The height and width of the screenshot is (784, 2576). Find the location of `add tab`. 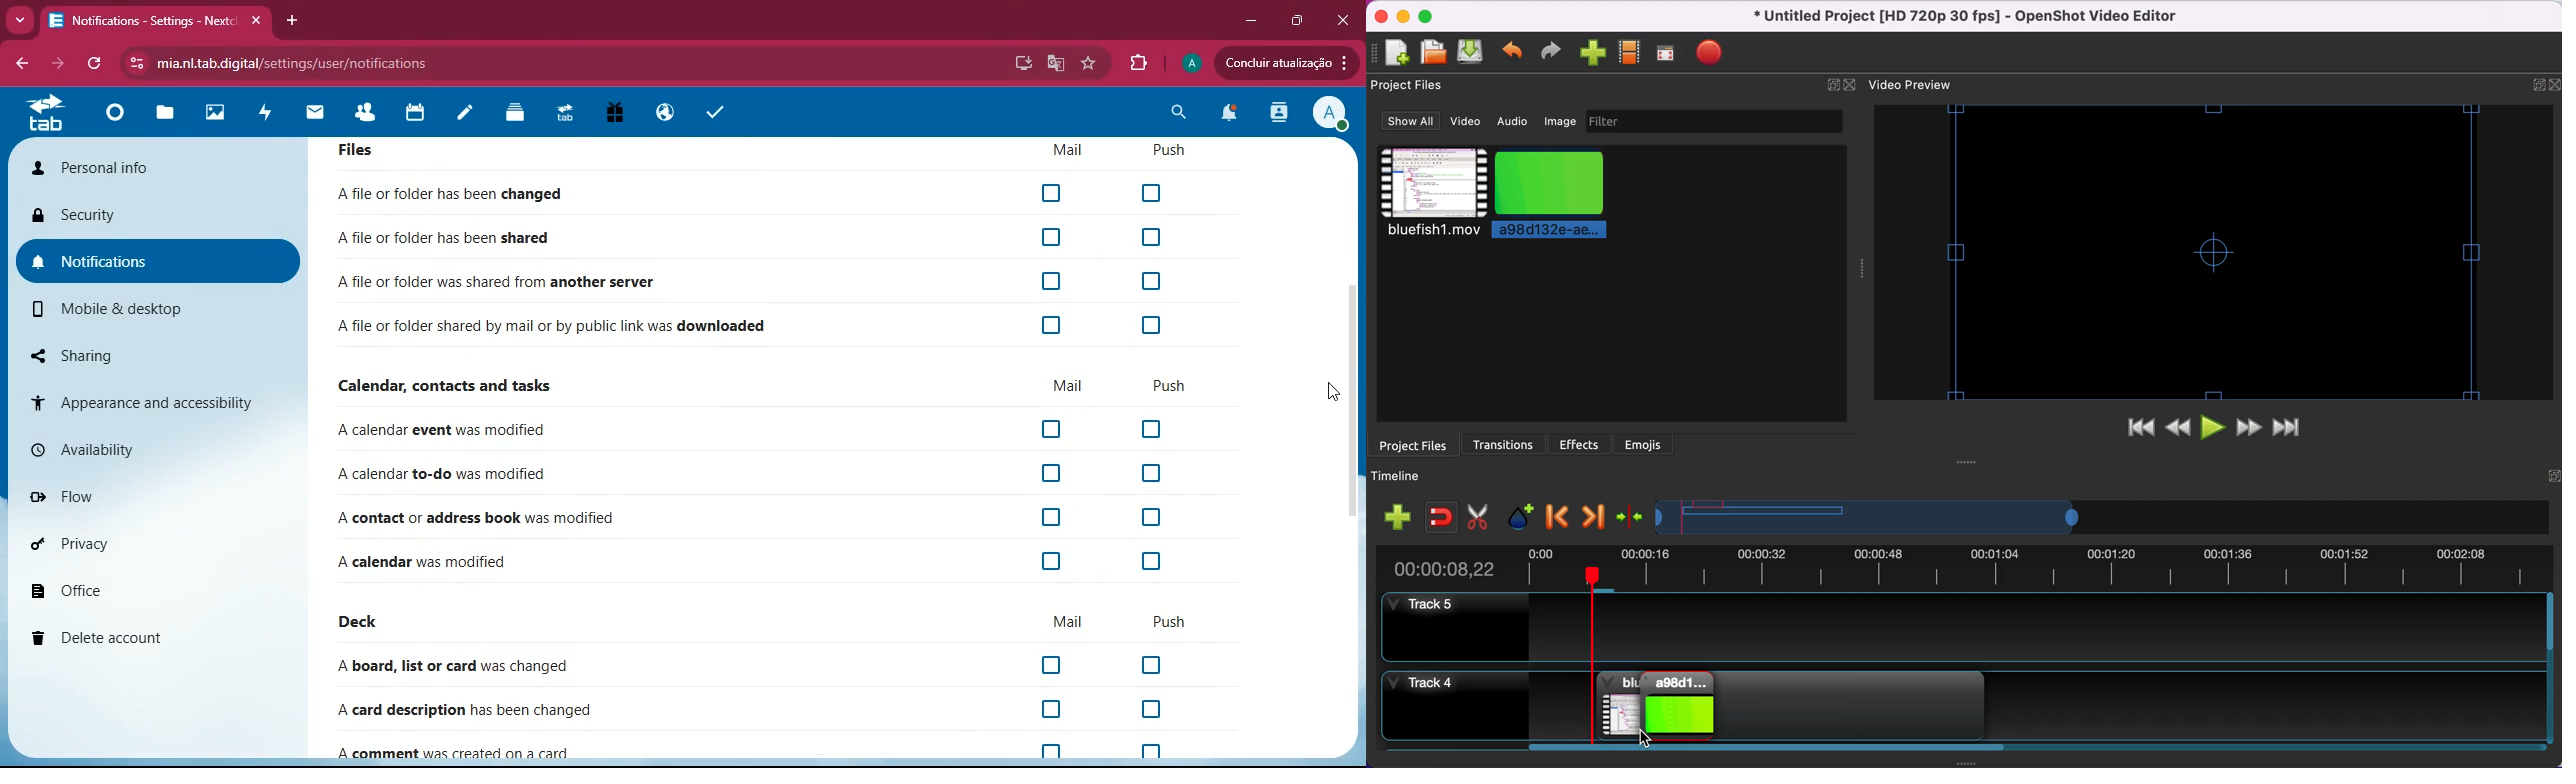

add tab is located at coordinates (294, 22).